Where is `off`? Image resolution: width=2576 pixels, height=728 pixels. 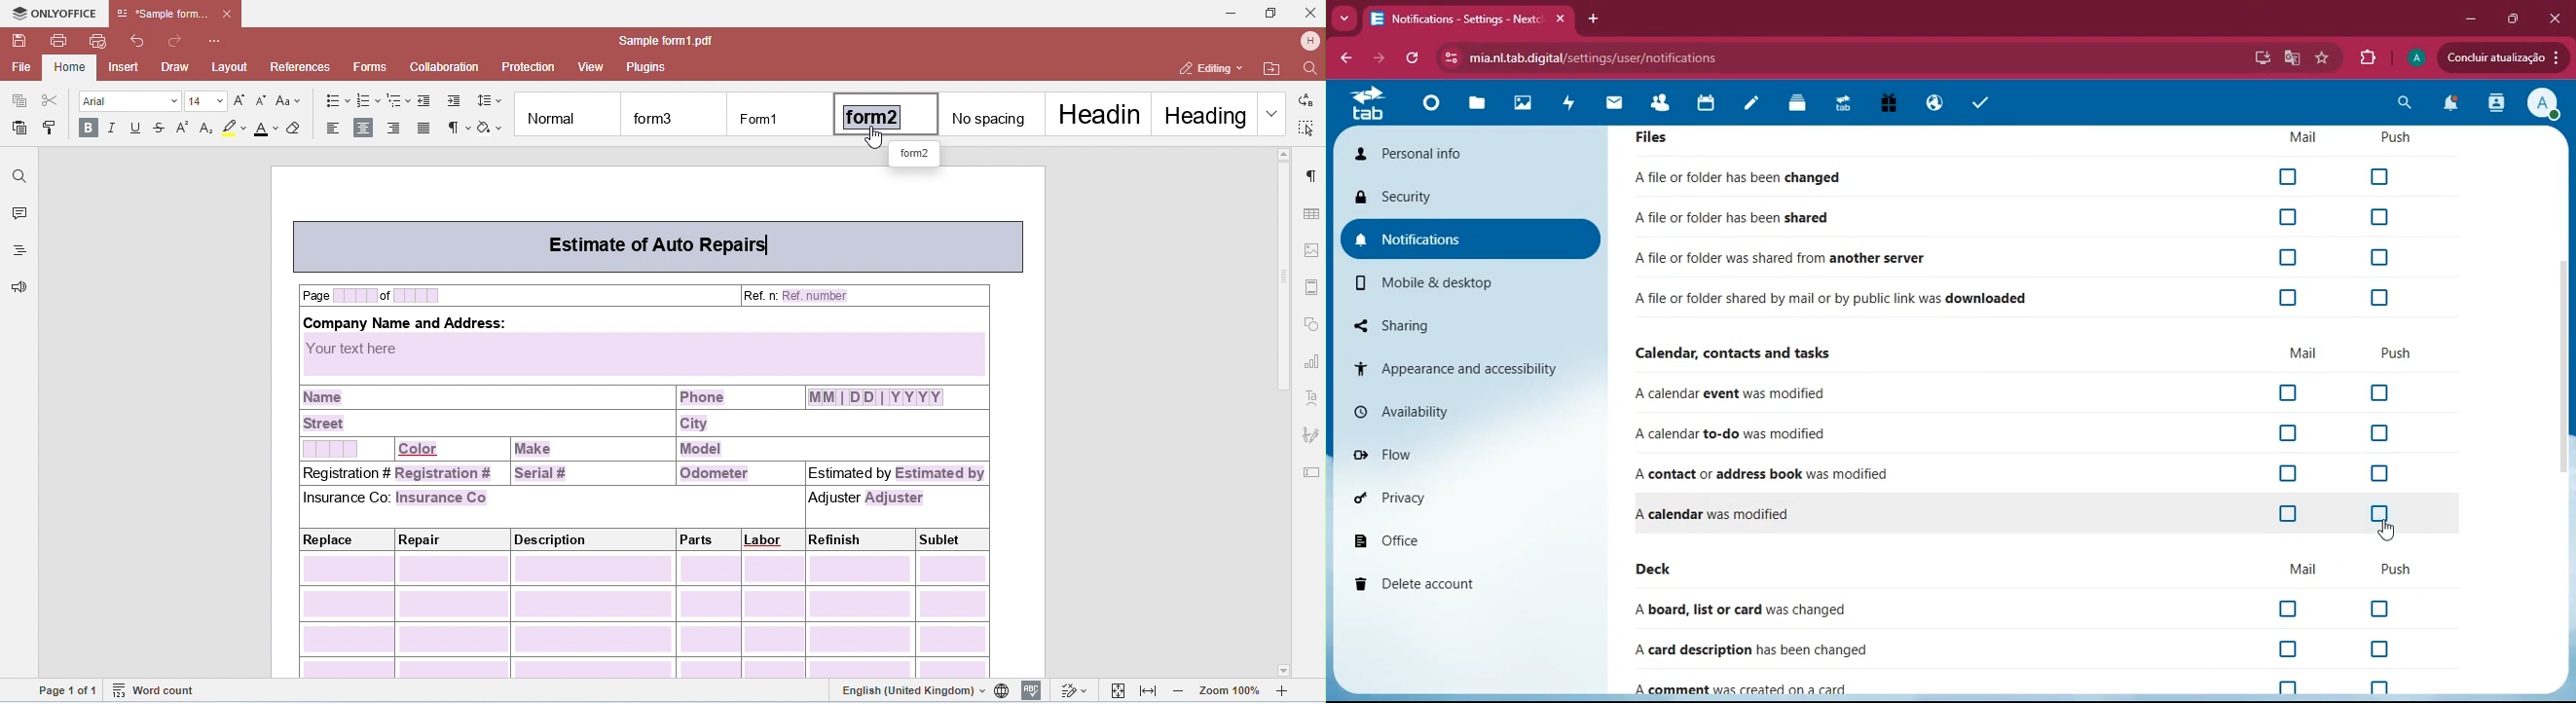
off is located at coordinates (2283, 650).